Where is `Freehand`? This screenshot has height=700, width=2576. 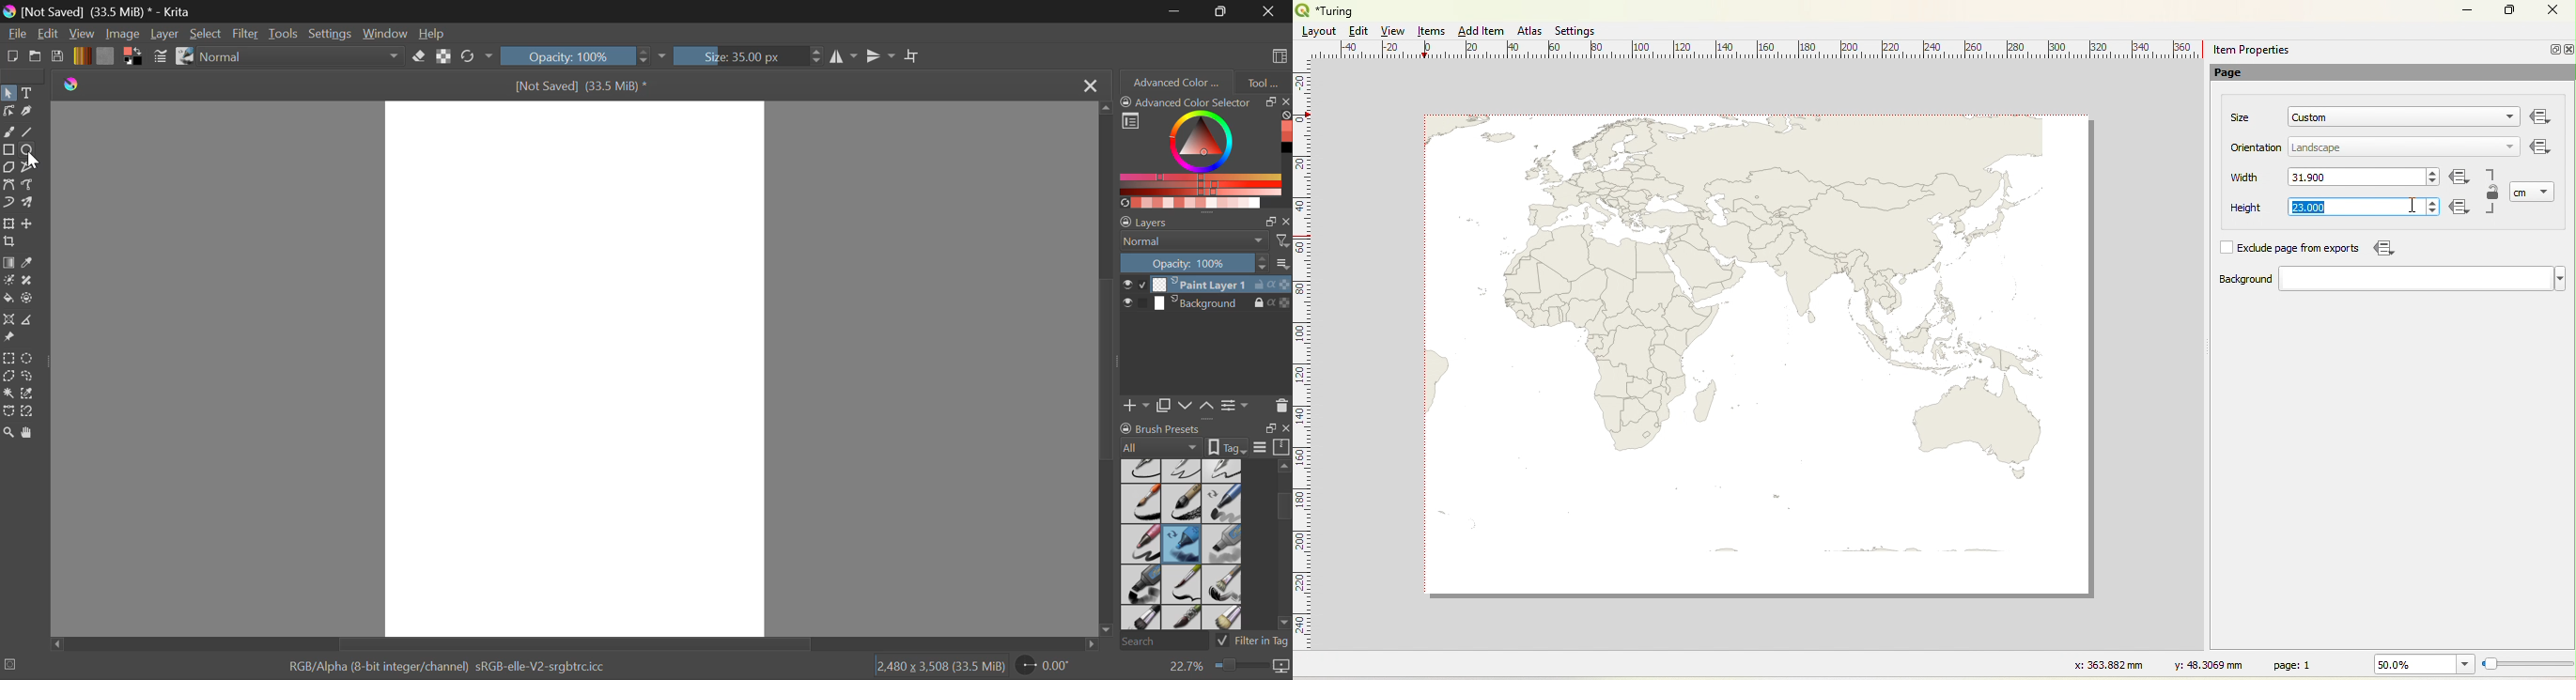
Freehand is located at coordinates (8, 132).